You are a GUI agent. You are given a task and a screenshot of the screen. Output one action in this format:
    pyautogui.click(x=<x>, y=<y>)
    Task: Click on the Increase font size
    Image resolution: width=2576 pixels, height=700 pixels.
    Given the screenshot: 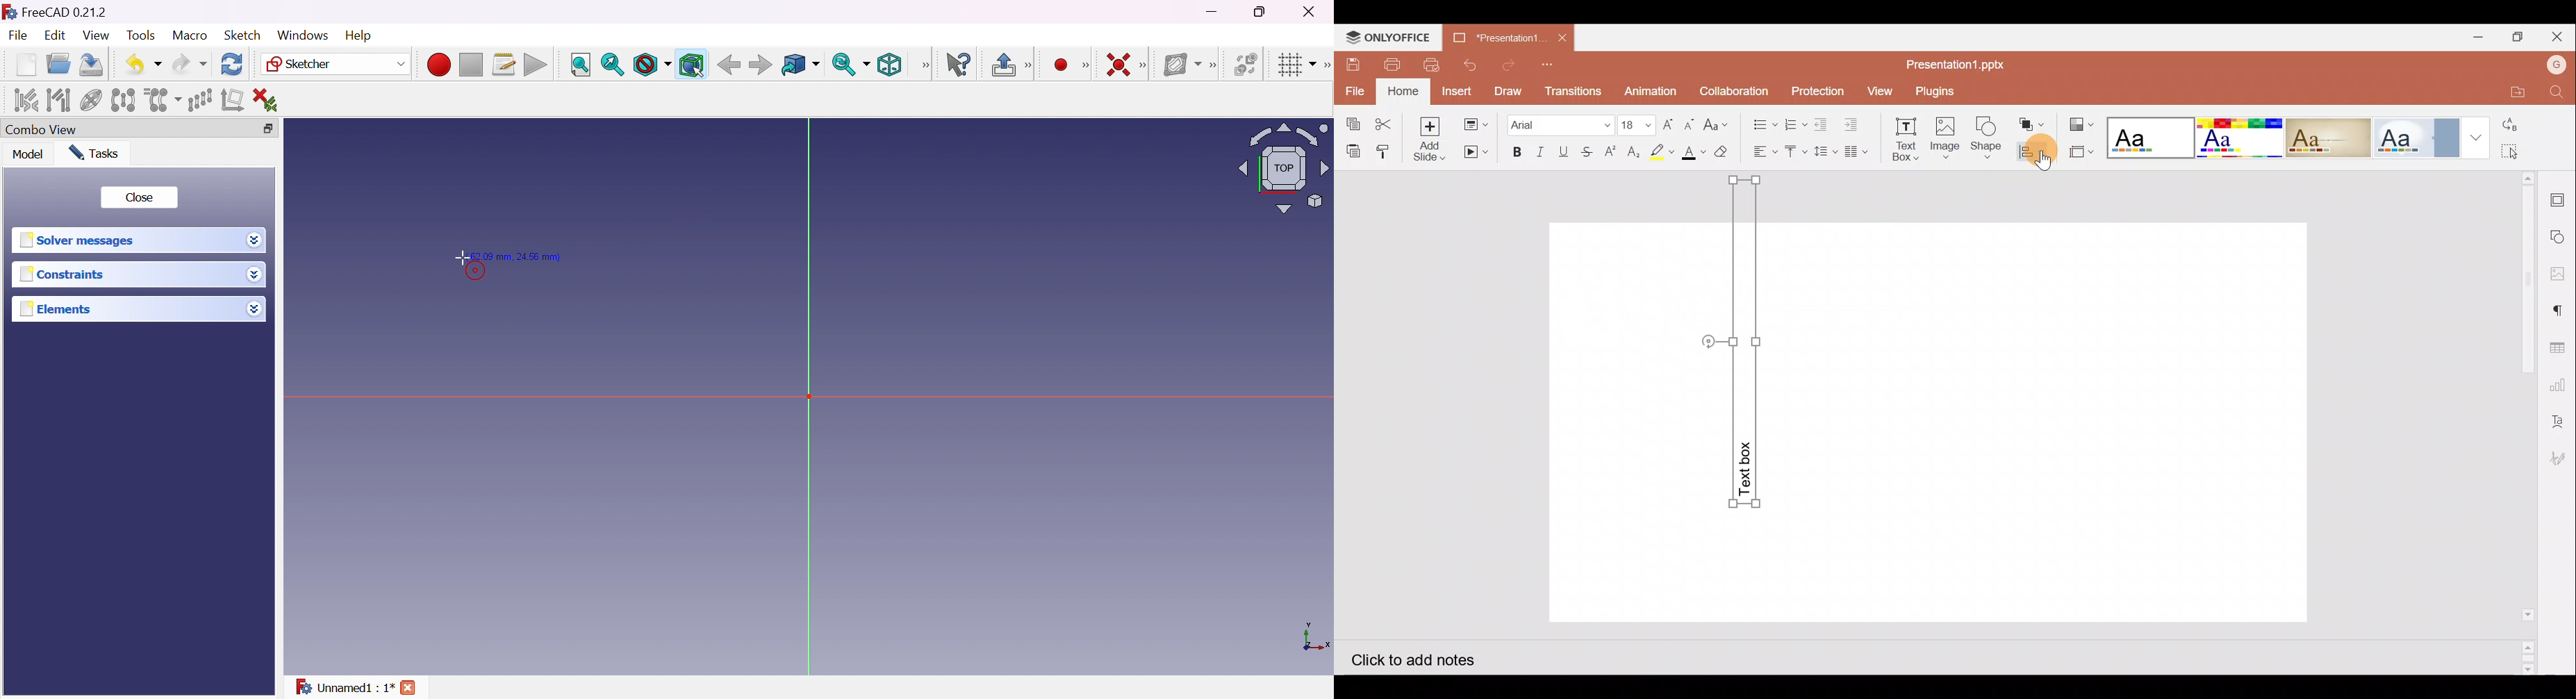 What is the action you would take?
    pyautogui.click(x=1670, y=123)
    